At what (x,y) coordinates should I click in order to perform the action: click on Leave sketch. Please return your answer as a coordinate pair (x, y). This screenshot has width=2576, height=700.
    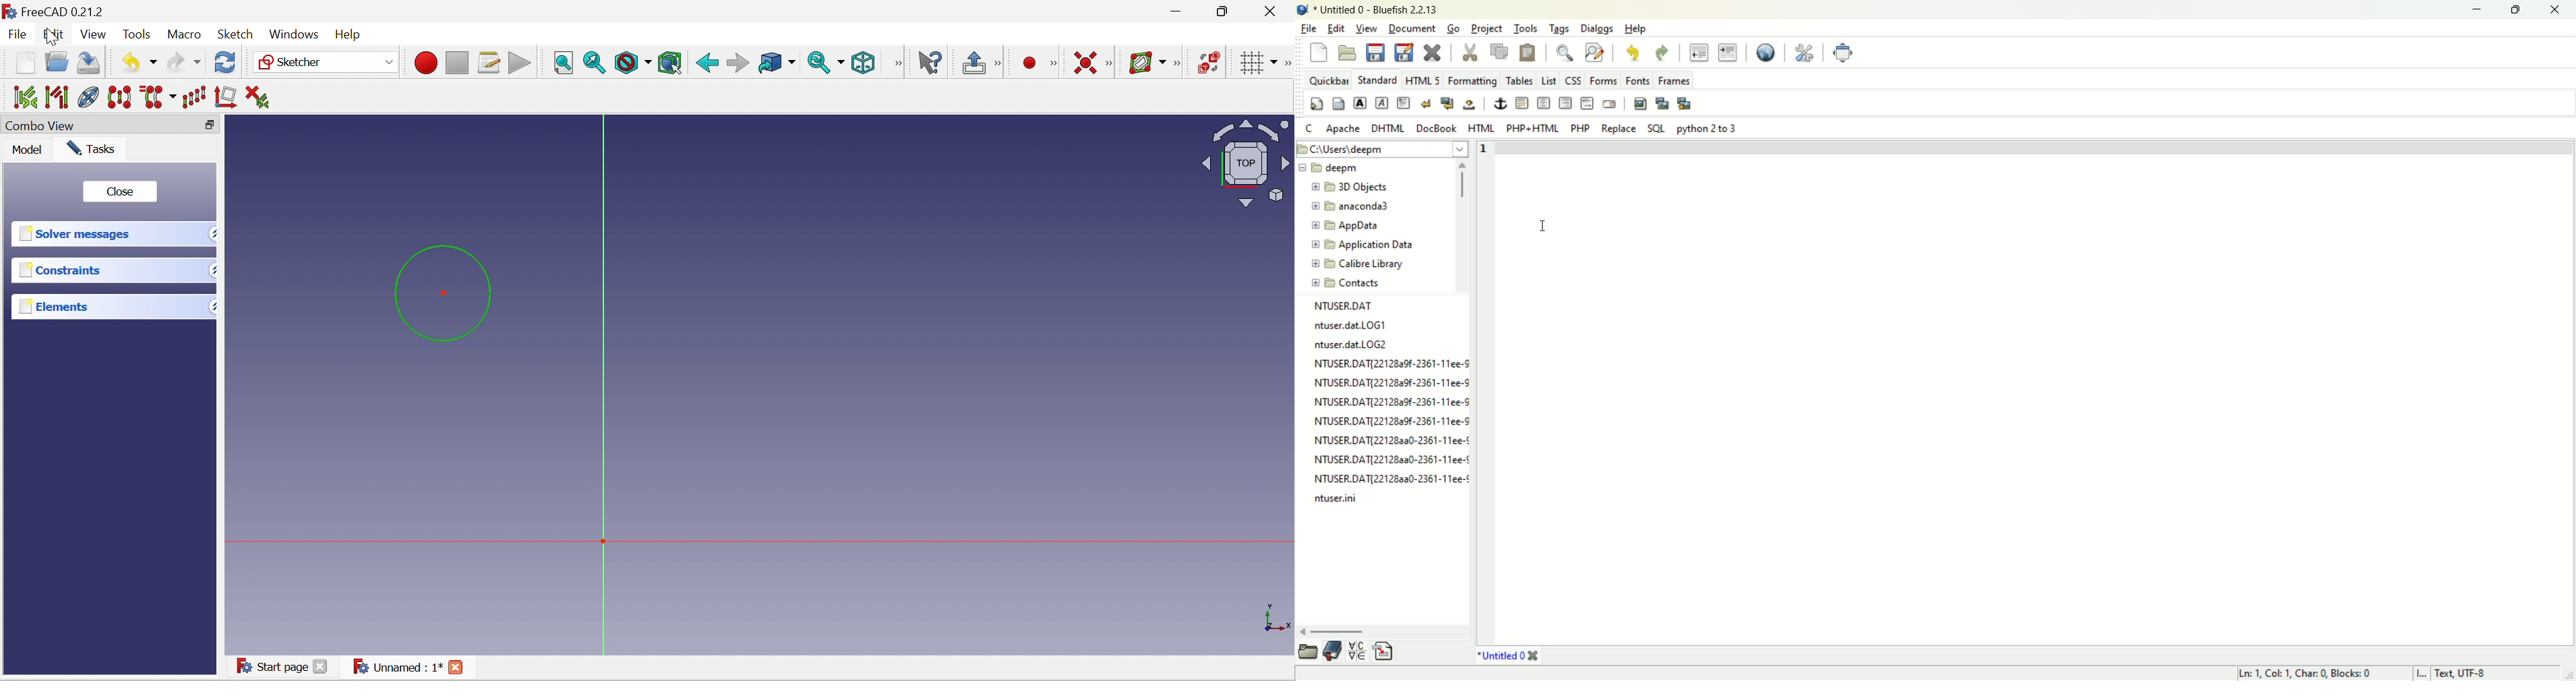
    Looking at the image, I should click on (974, 62).